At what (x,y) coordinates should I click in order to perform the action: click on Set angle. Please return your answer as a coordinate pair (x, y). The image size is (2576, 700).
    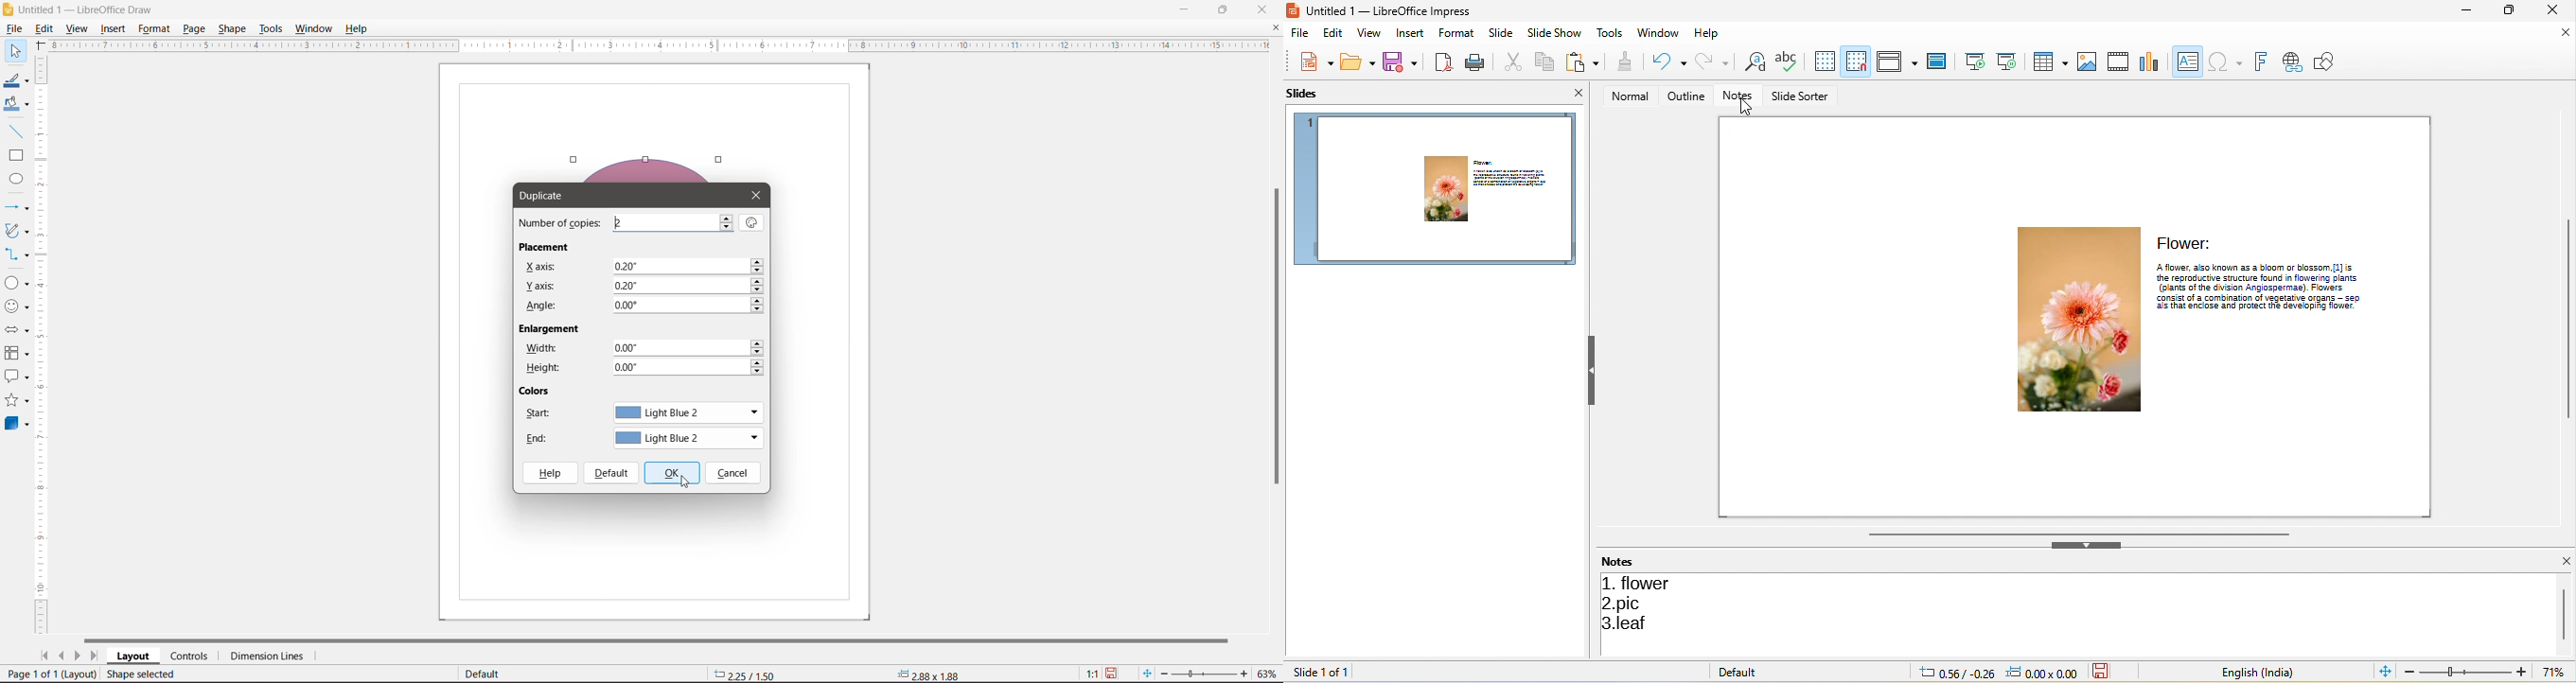
    Looking at the image, I should click on (687, 305).